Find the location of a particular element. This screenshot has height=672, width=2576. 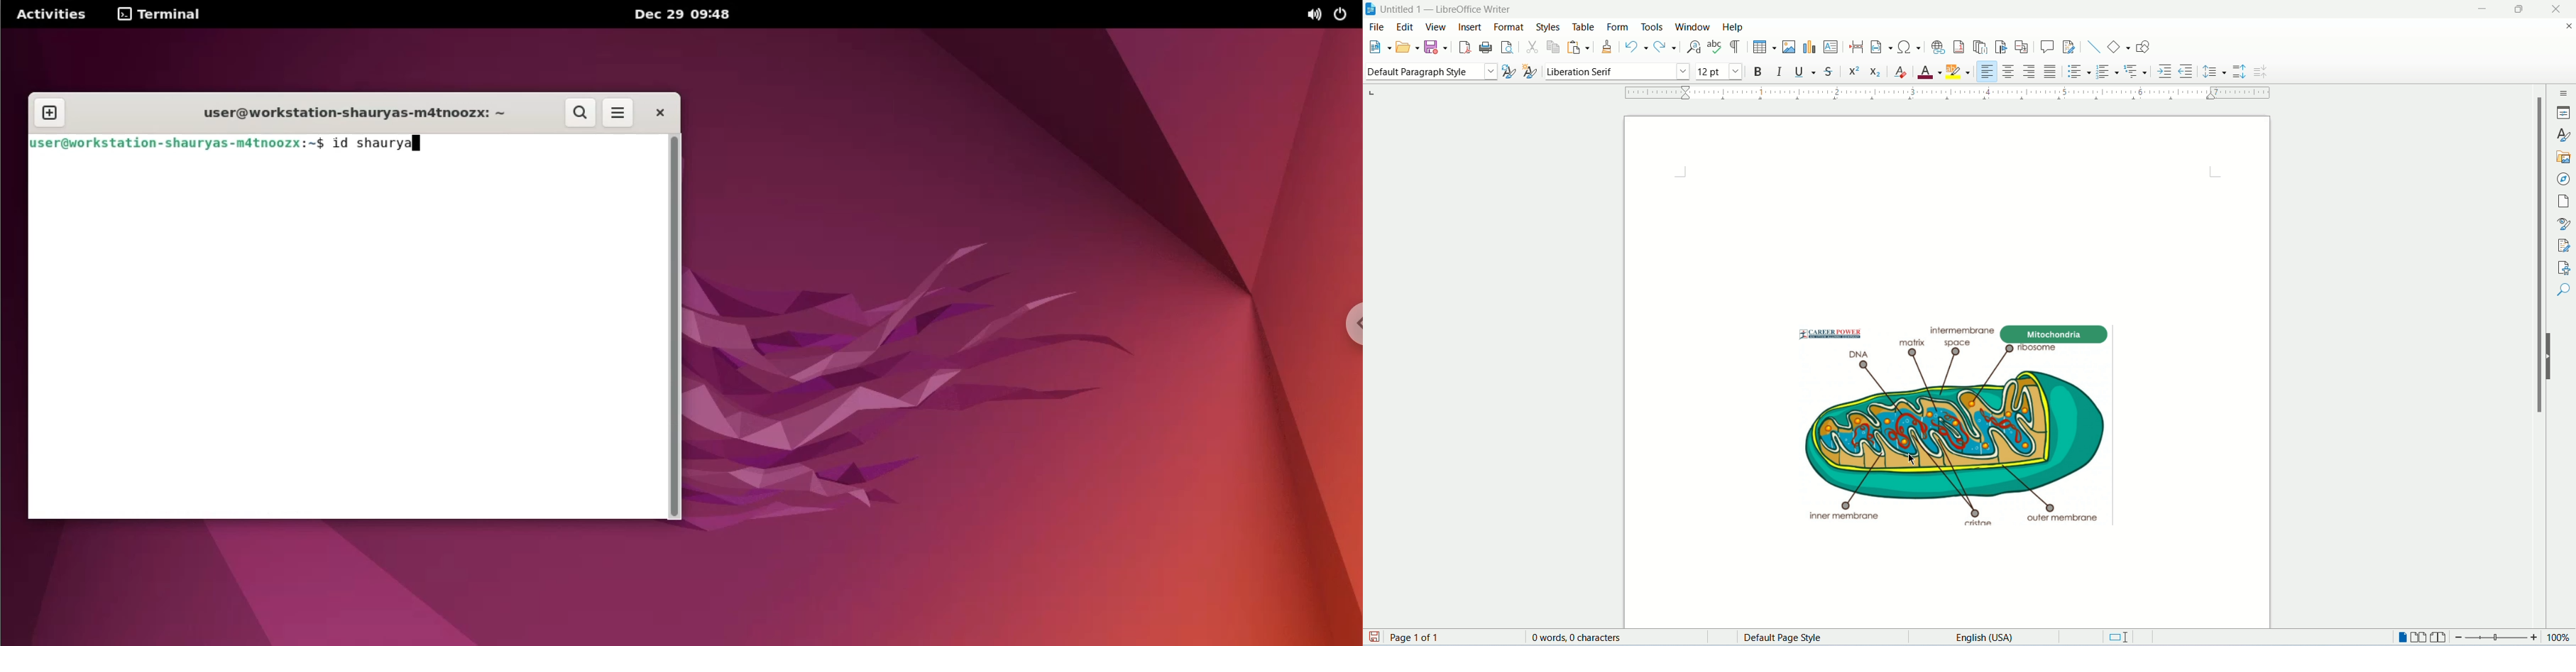

standard selection is located at coordinates (2119, 638).